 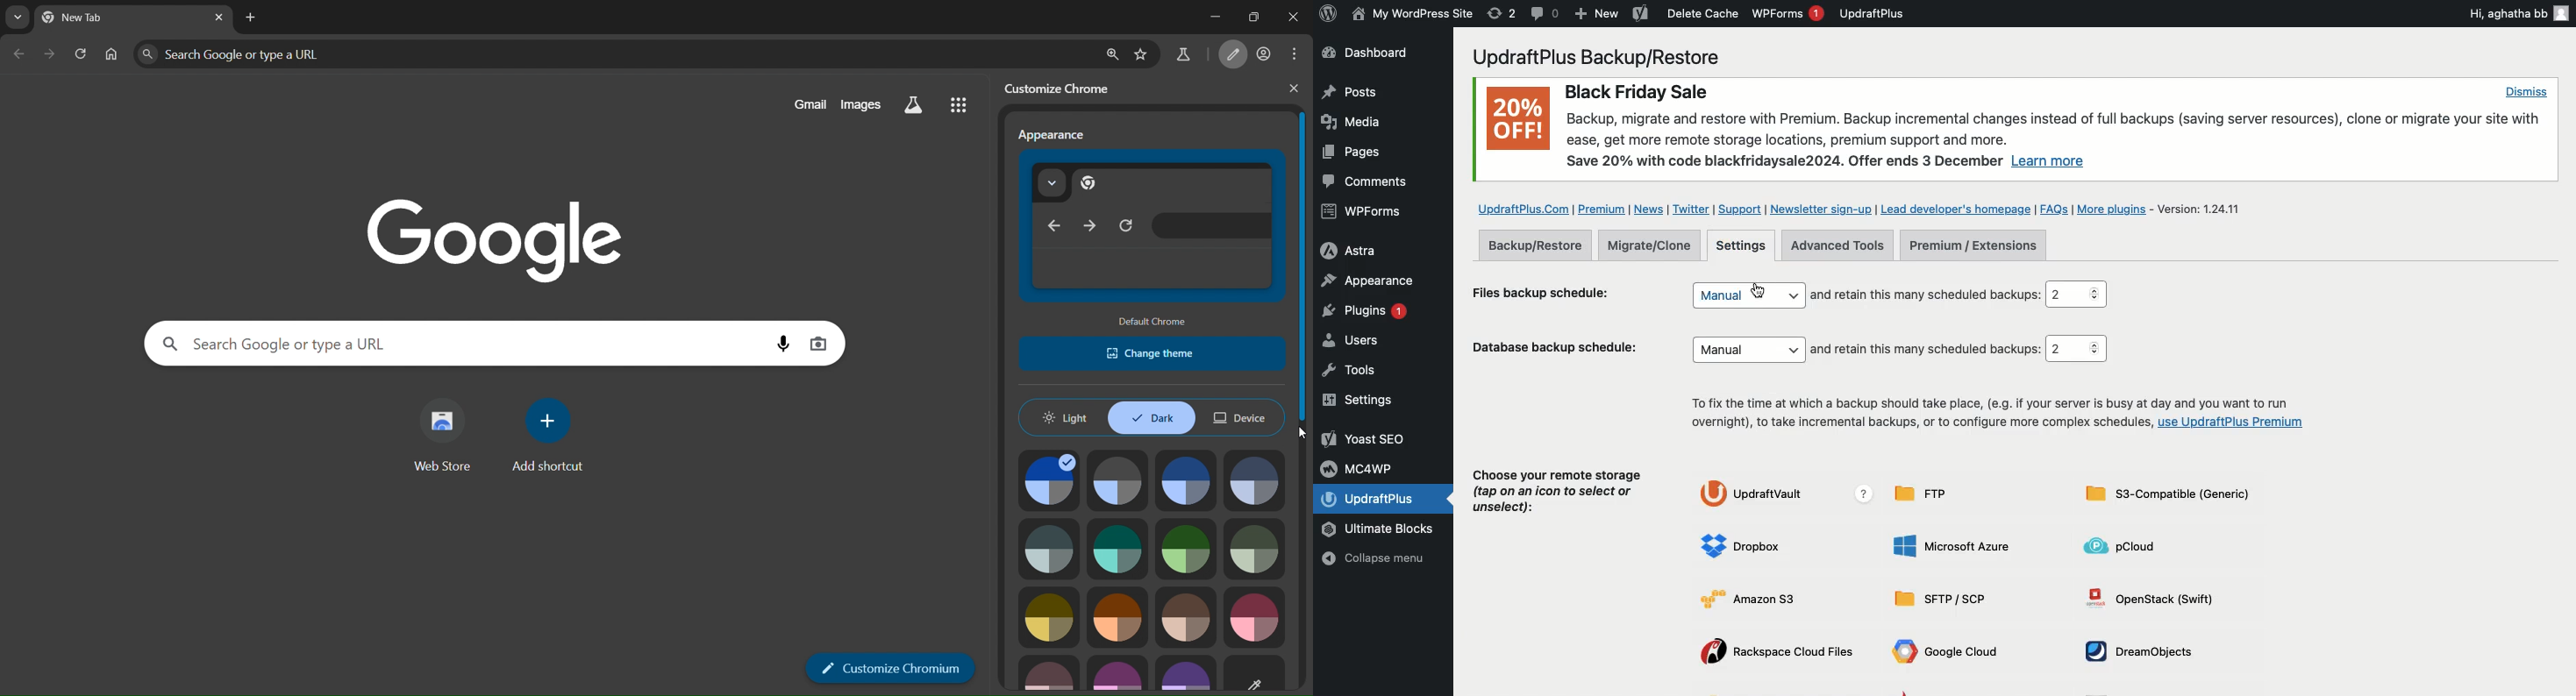 I want to click on theme, so click(x=1189, y=619).